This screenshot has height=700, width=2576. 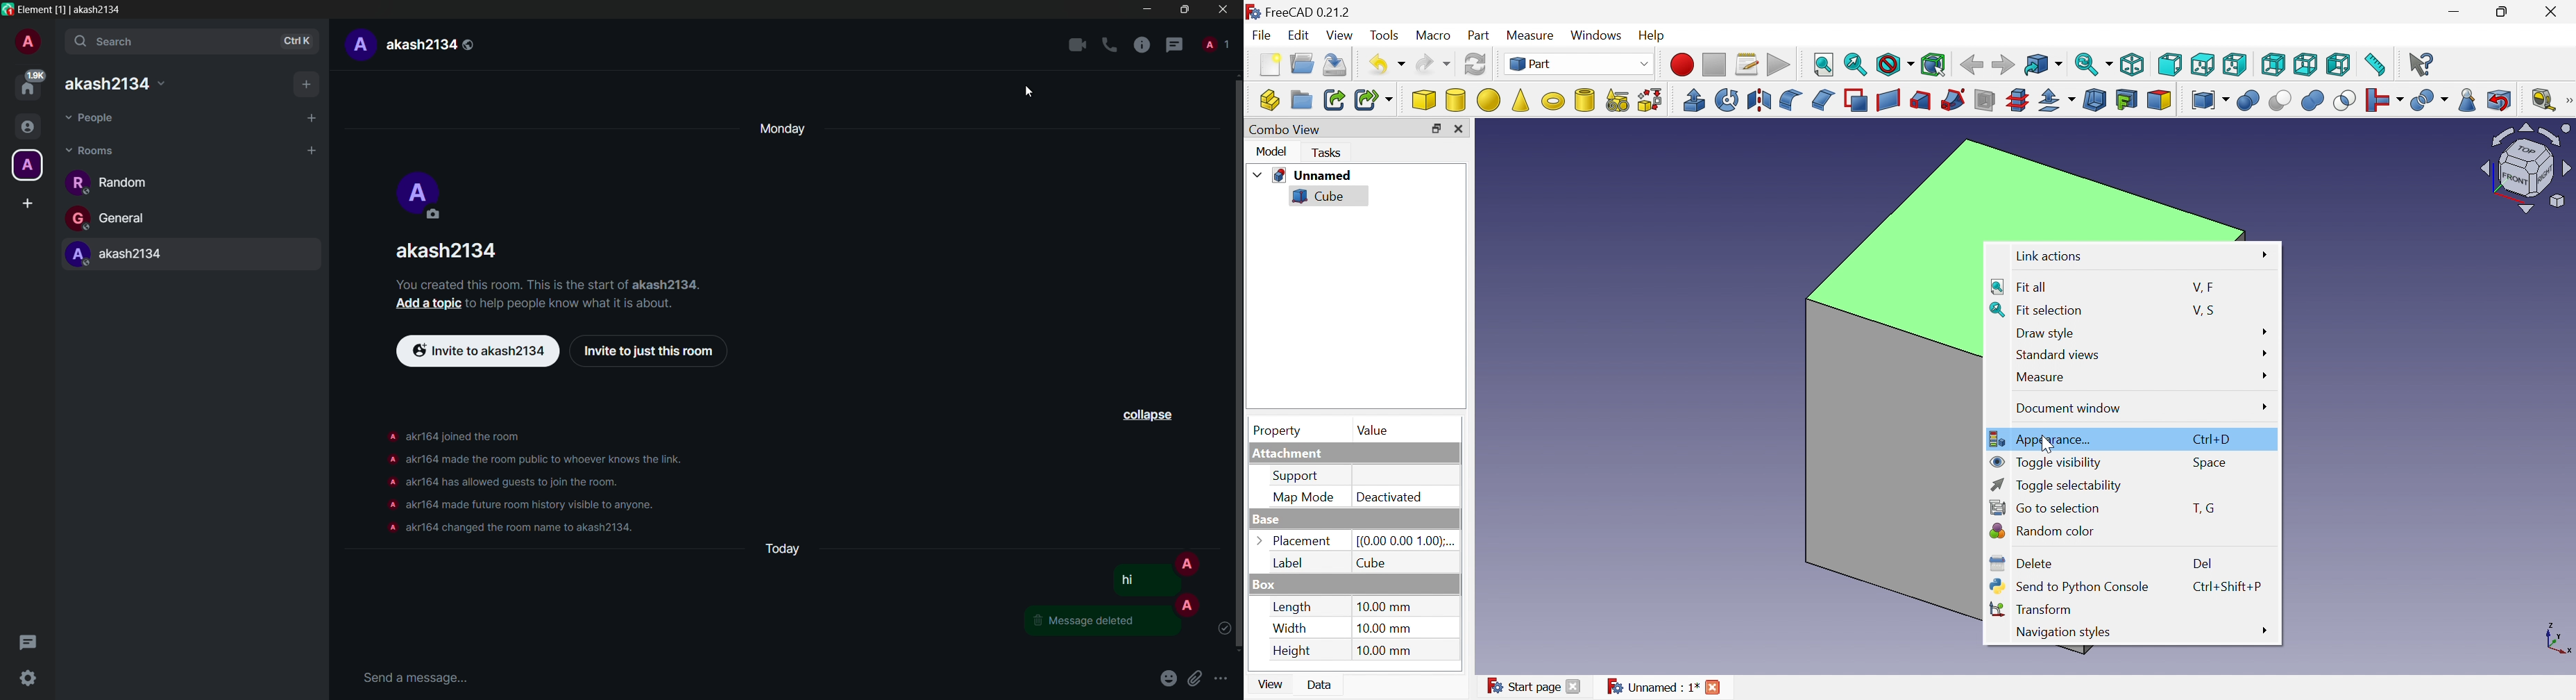 What do you see at coordinates (1300, 476) in the screenshot?
I see `Support` at bounding box center [1300, 476].